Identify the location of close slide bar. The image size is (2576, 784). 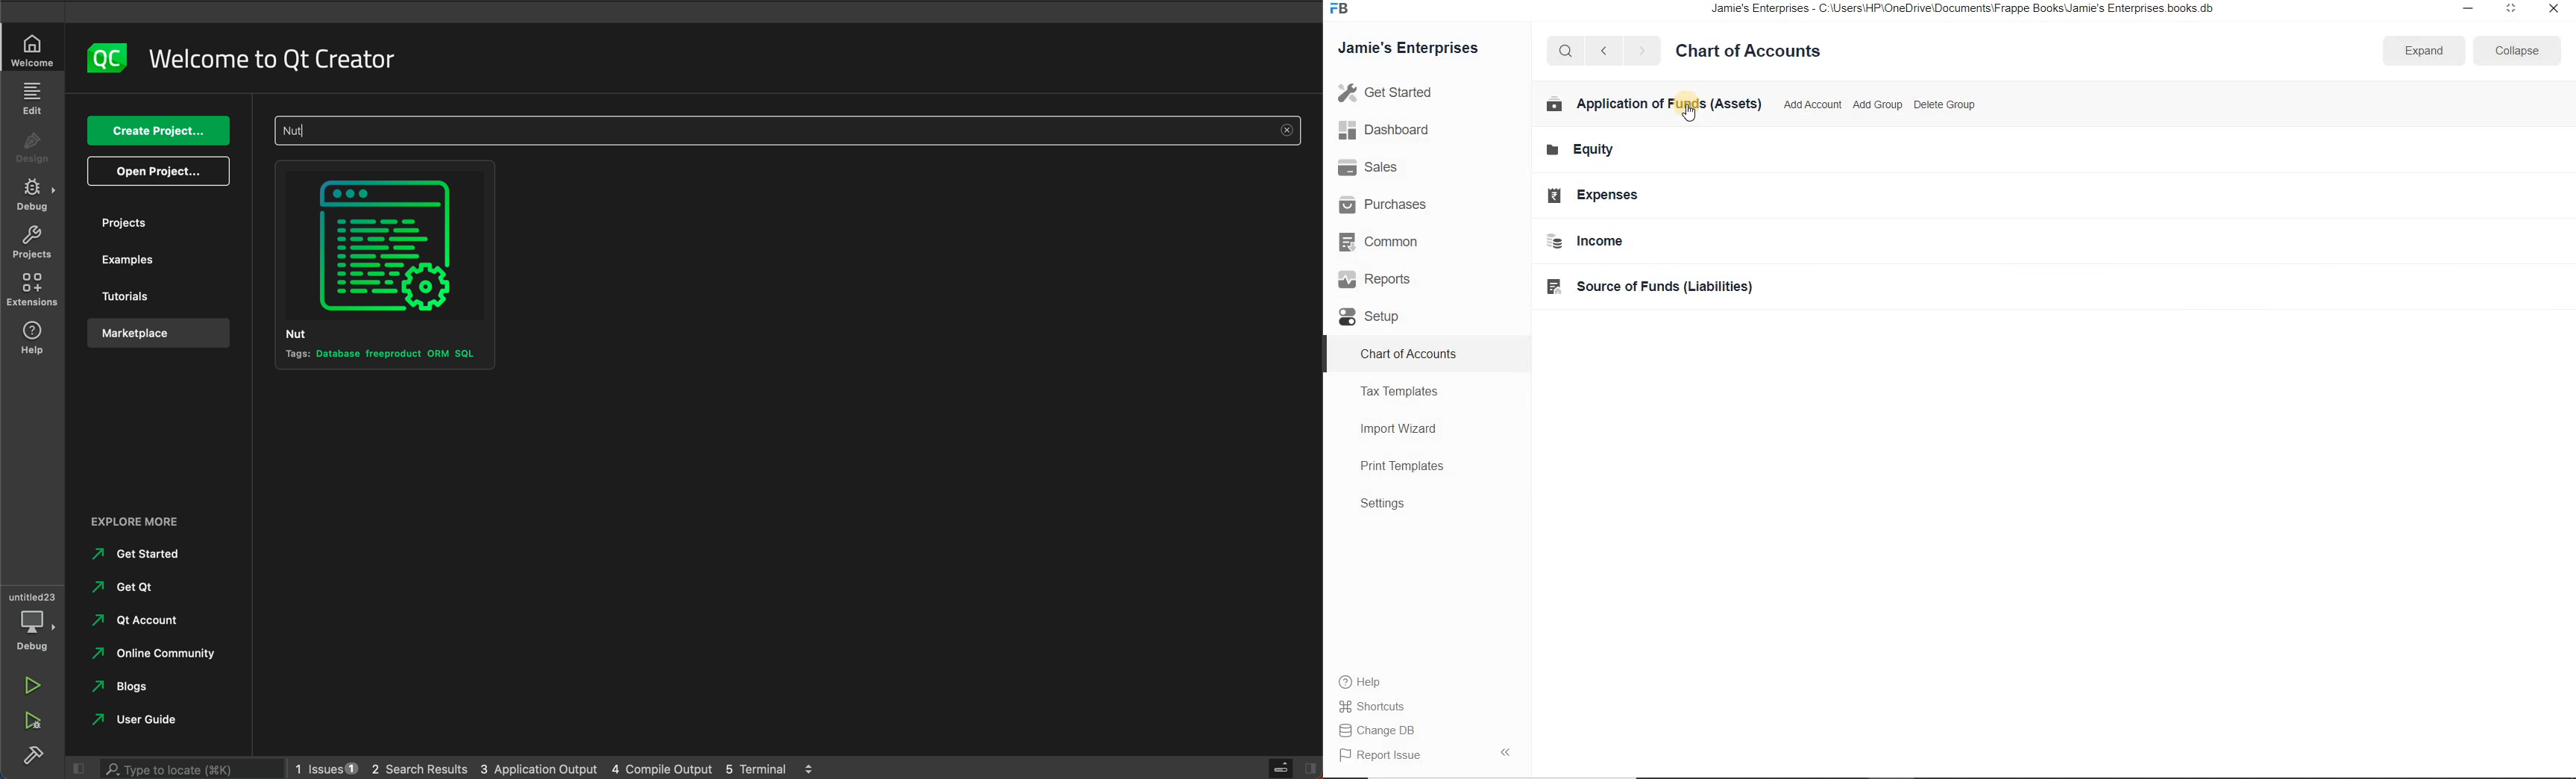
(75, 768).